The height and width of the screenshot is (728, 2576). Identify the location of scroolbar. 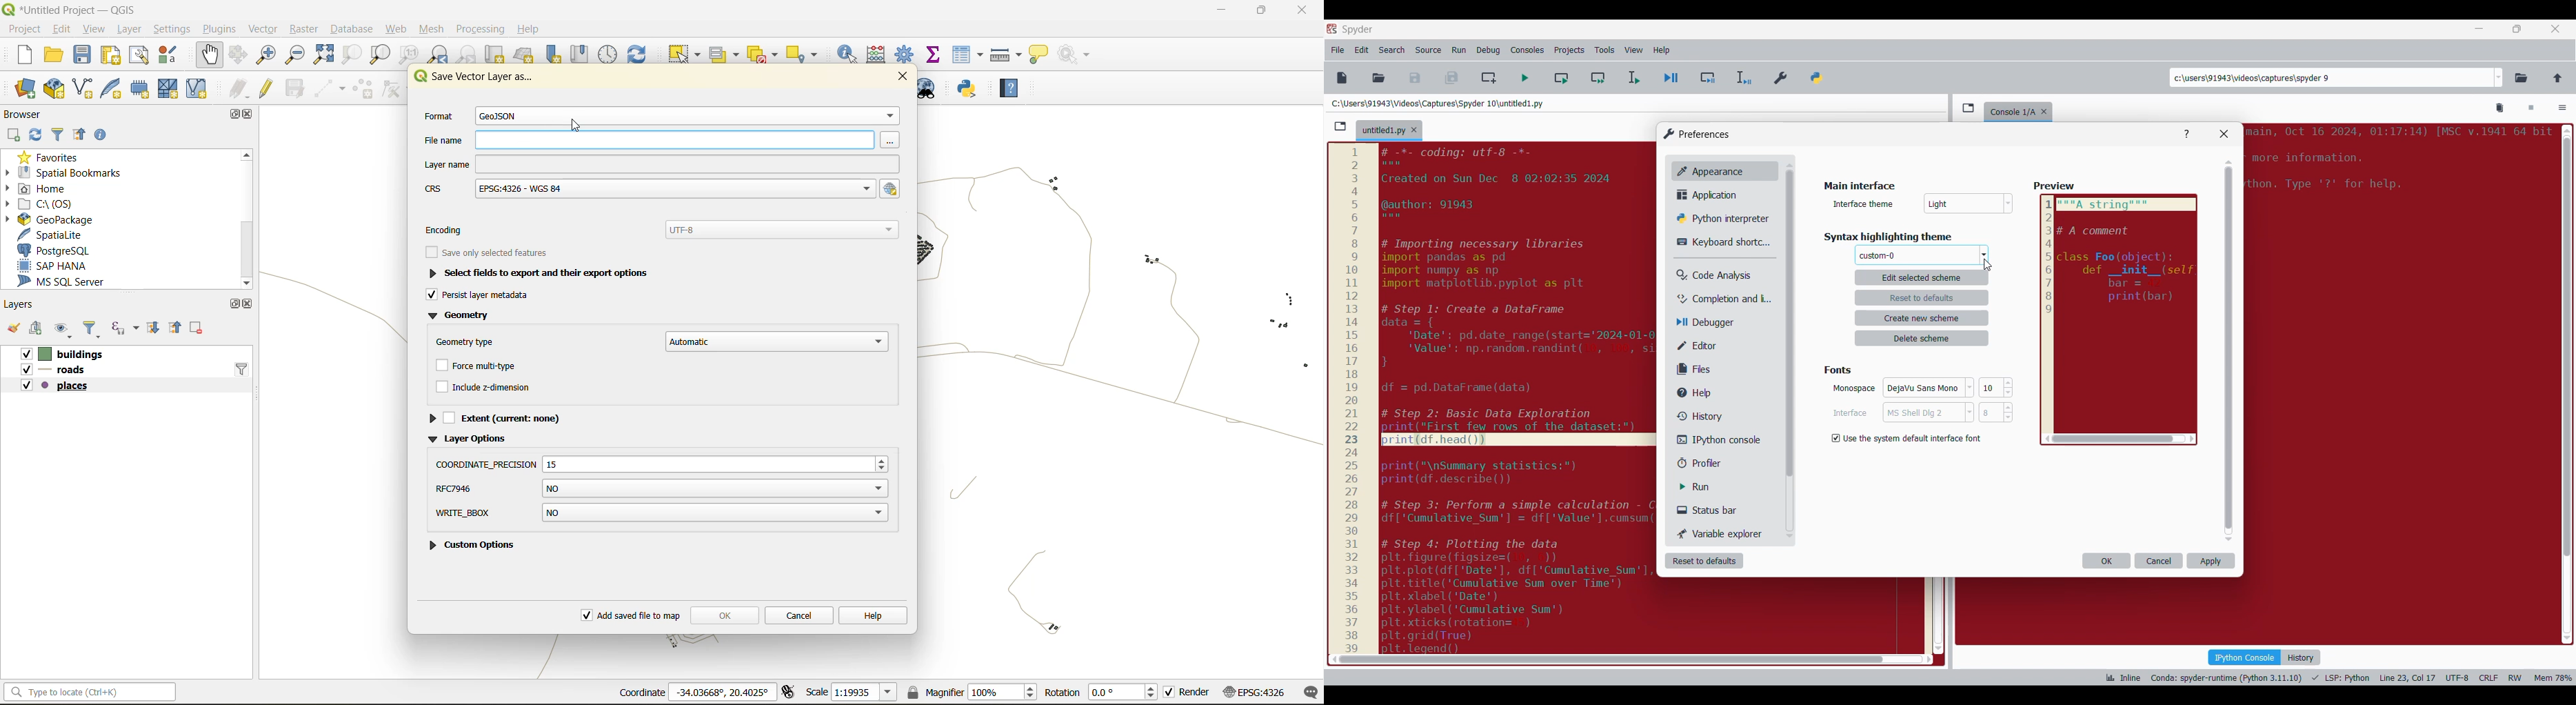
(248, 215).